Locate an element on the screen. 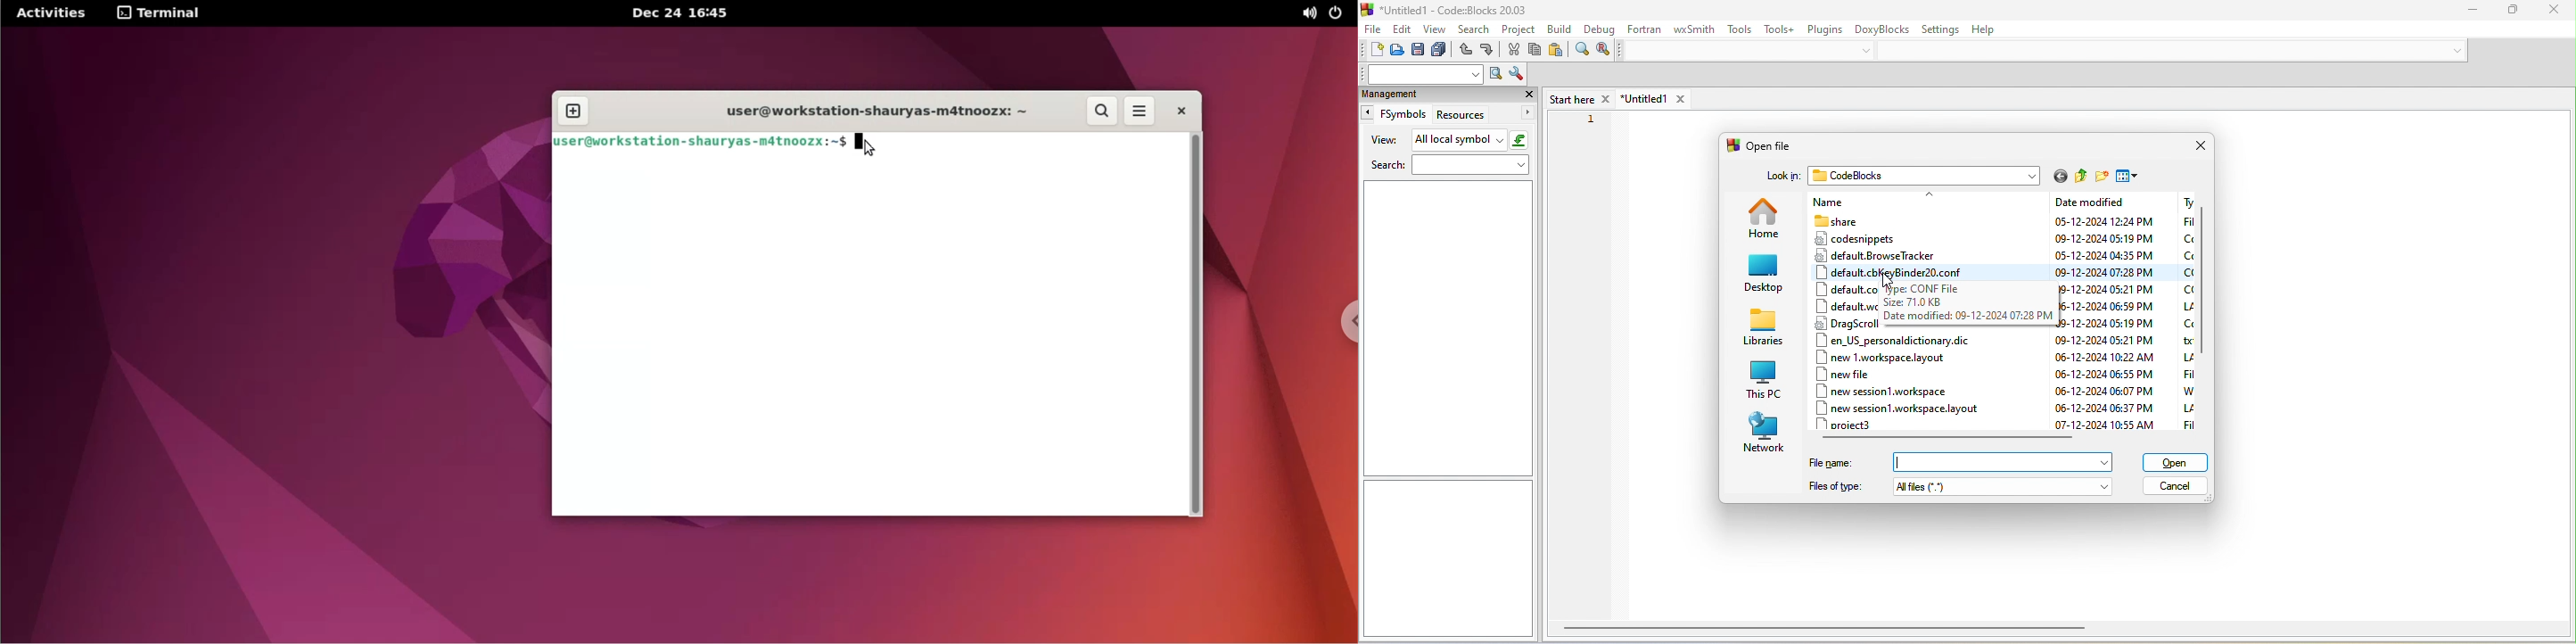  show option window is located at coordinates (1517, 75).